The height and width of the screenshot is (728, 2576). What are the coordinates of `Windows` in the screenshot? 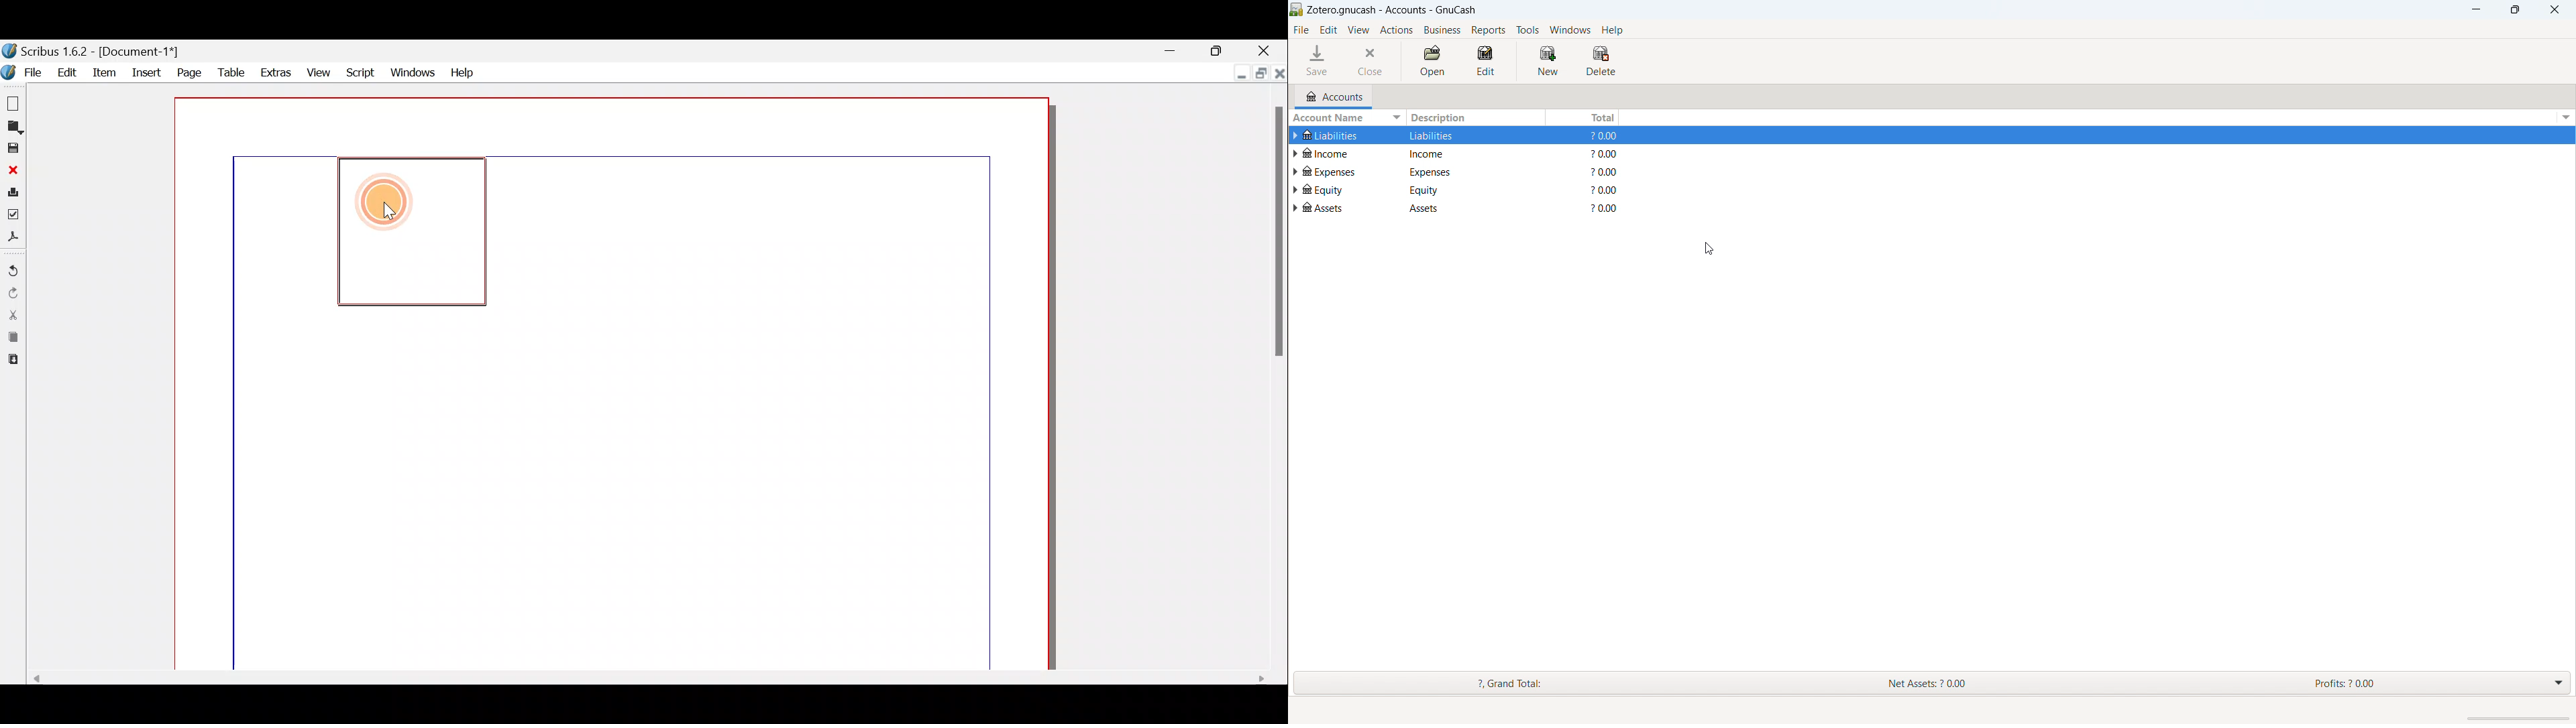 It's located at (413, 71).